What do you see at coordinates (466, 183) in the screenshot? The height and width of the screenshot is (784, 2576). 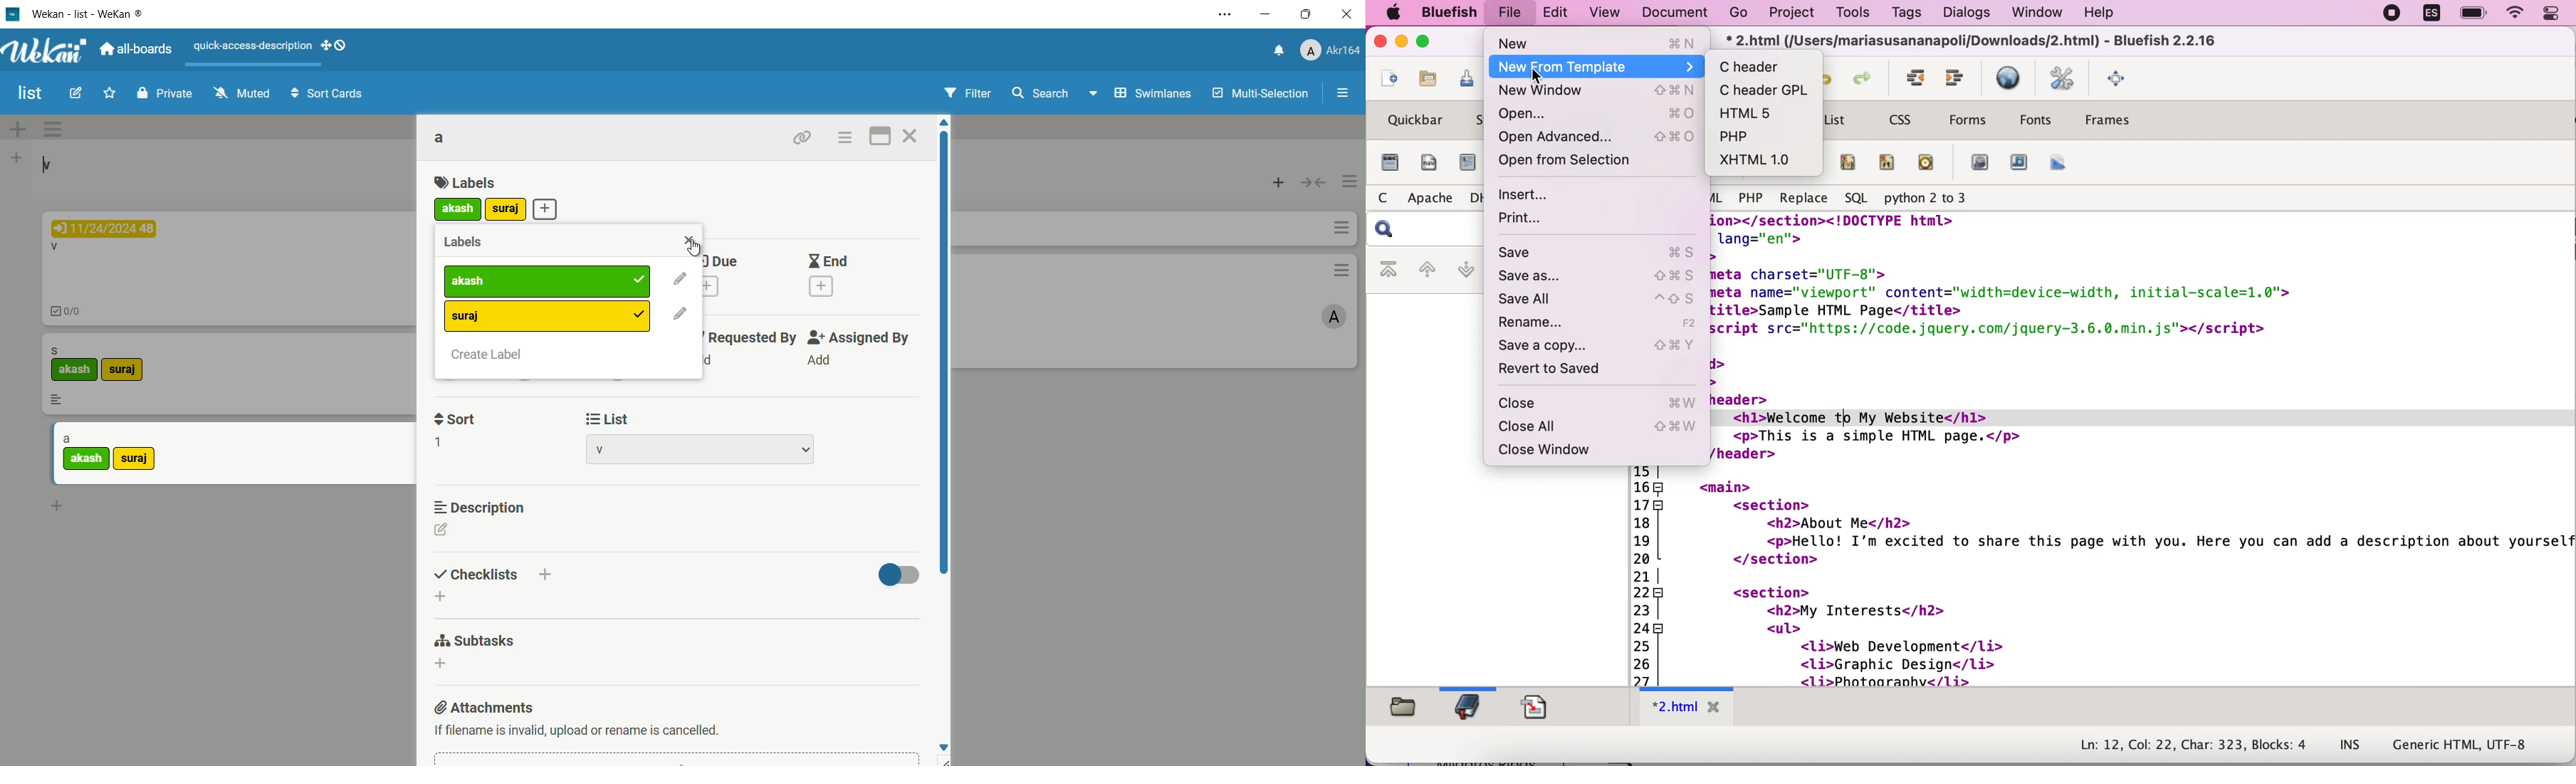 I see `labels` at bounding box center [466, 183].